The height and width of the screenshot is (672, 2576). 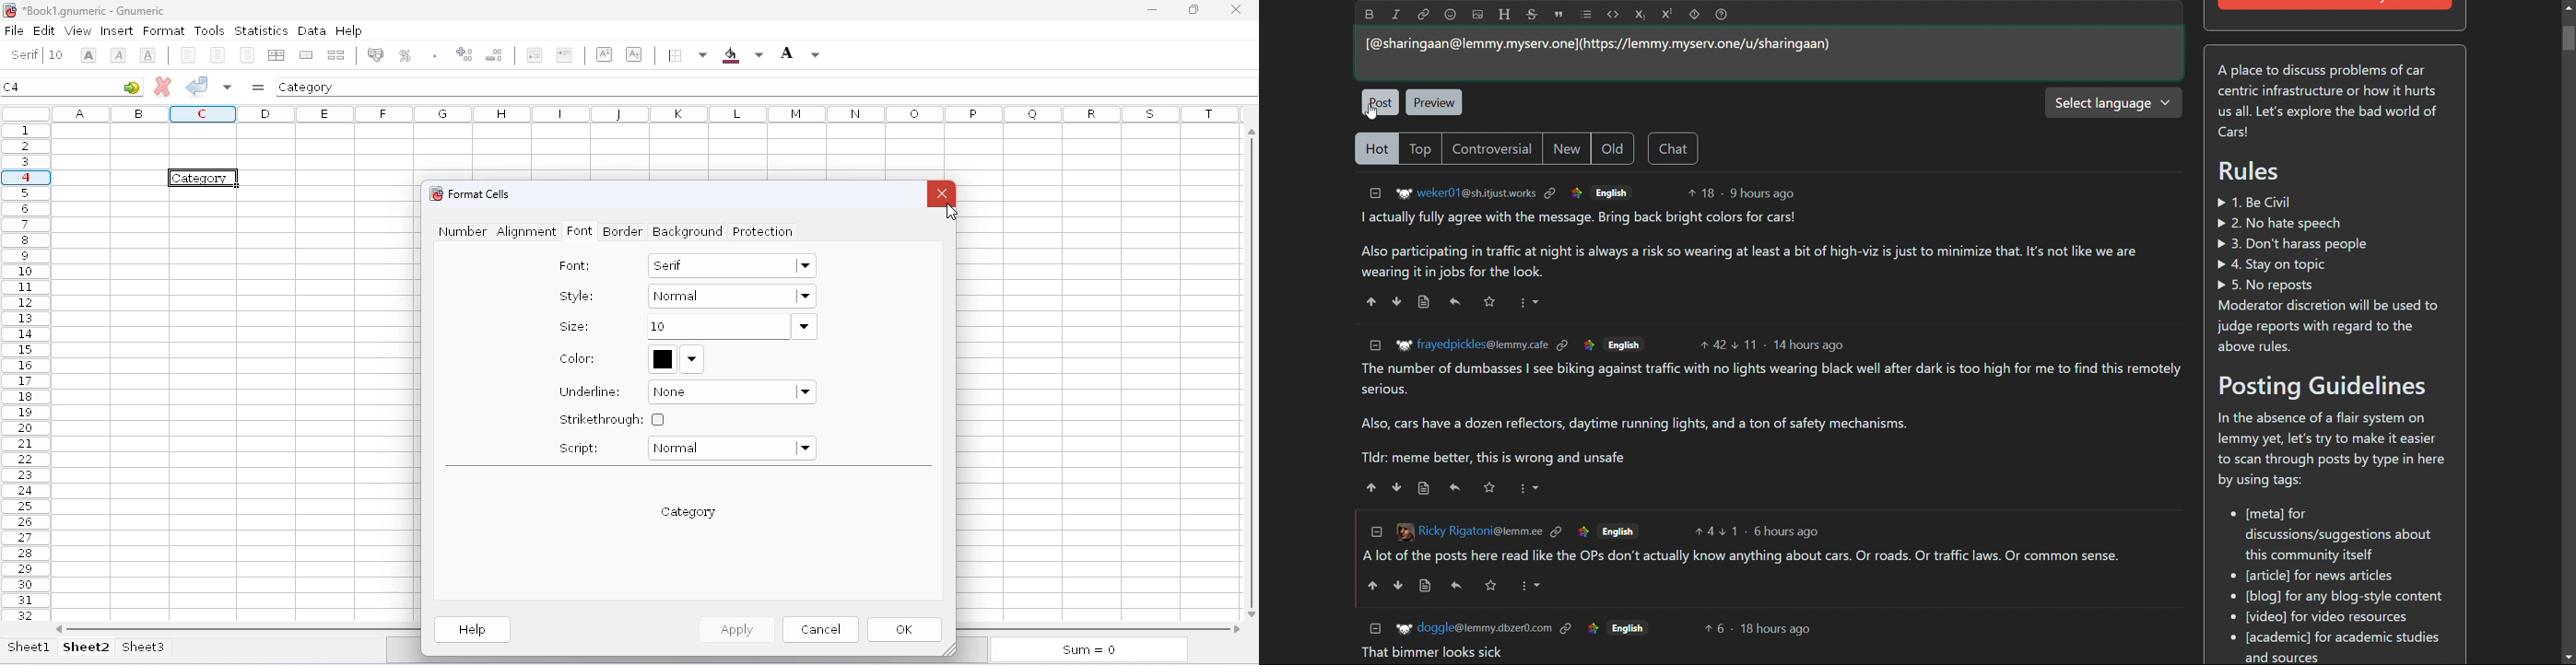 I want to click on close, so click(x=1239, y=9).